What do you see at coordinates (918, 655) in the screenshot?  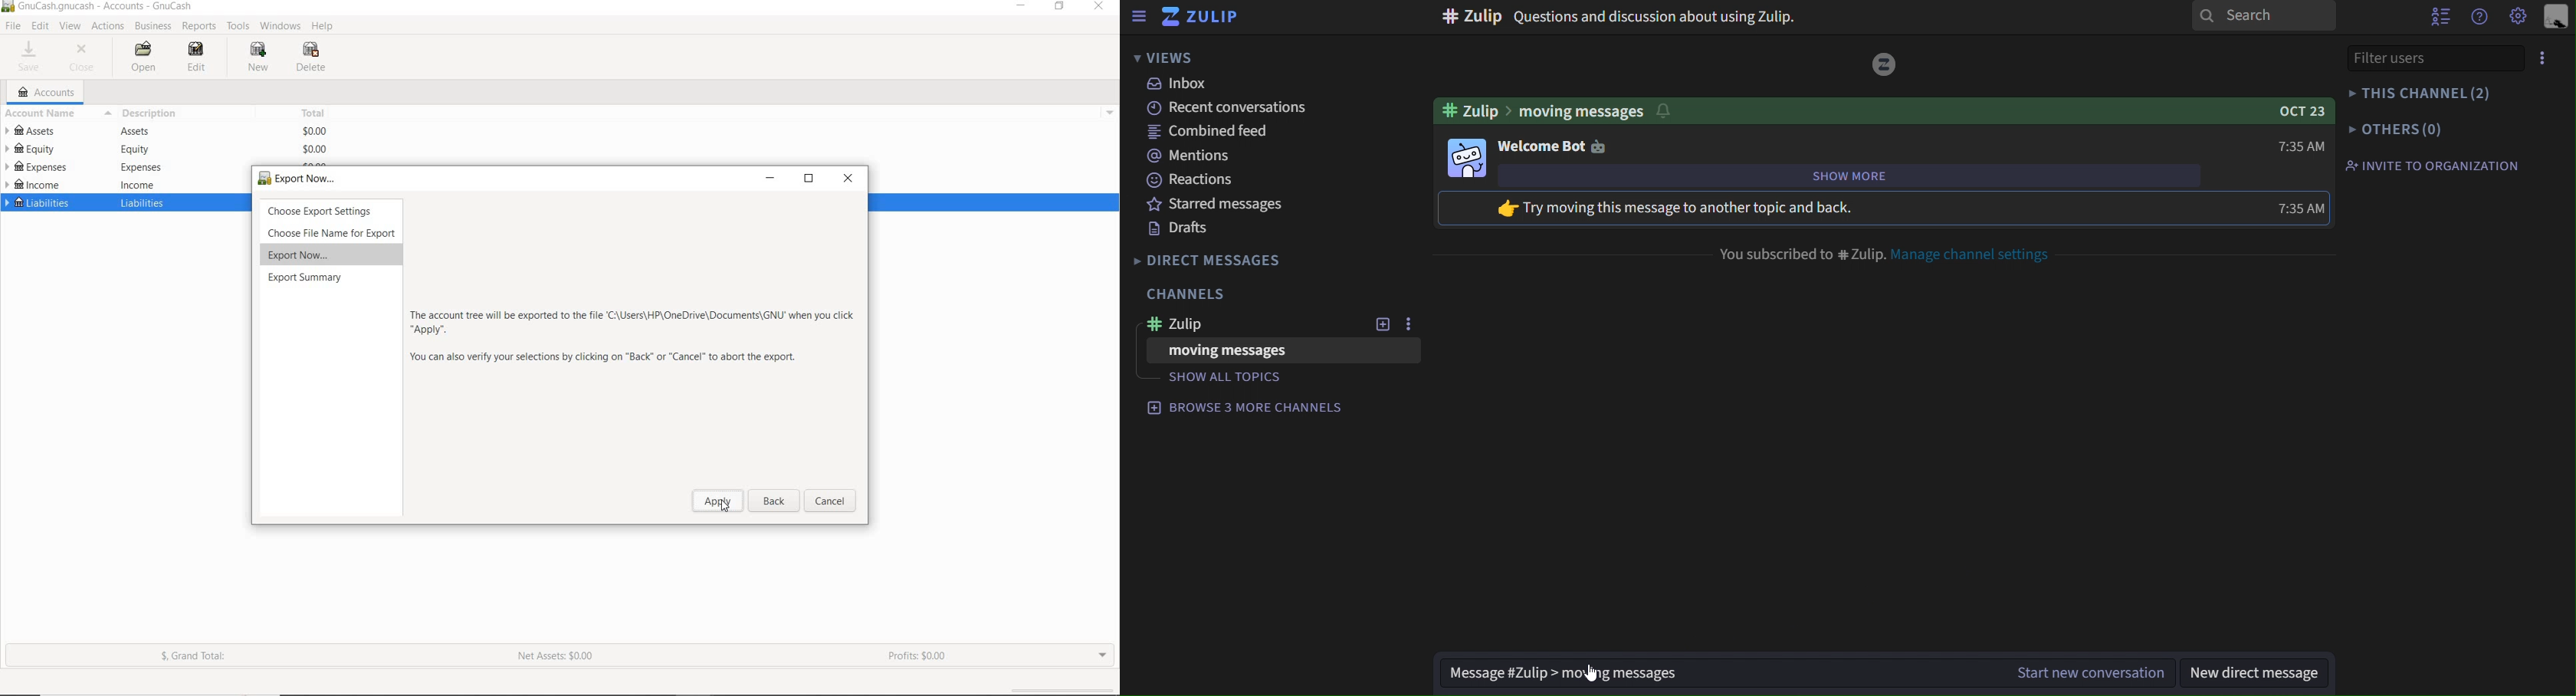 I see `PROFITS` at bounding box center [918, 655].